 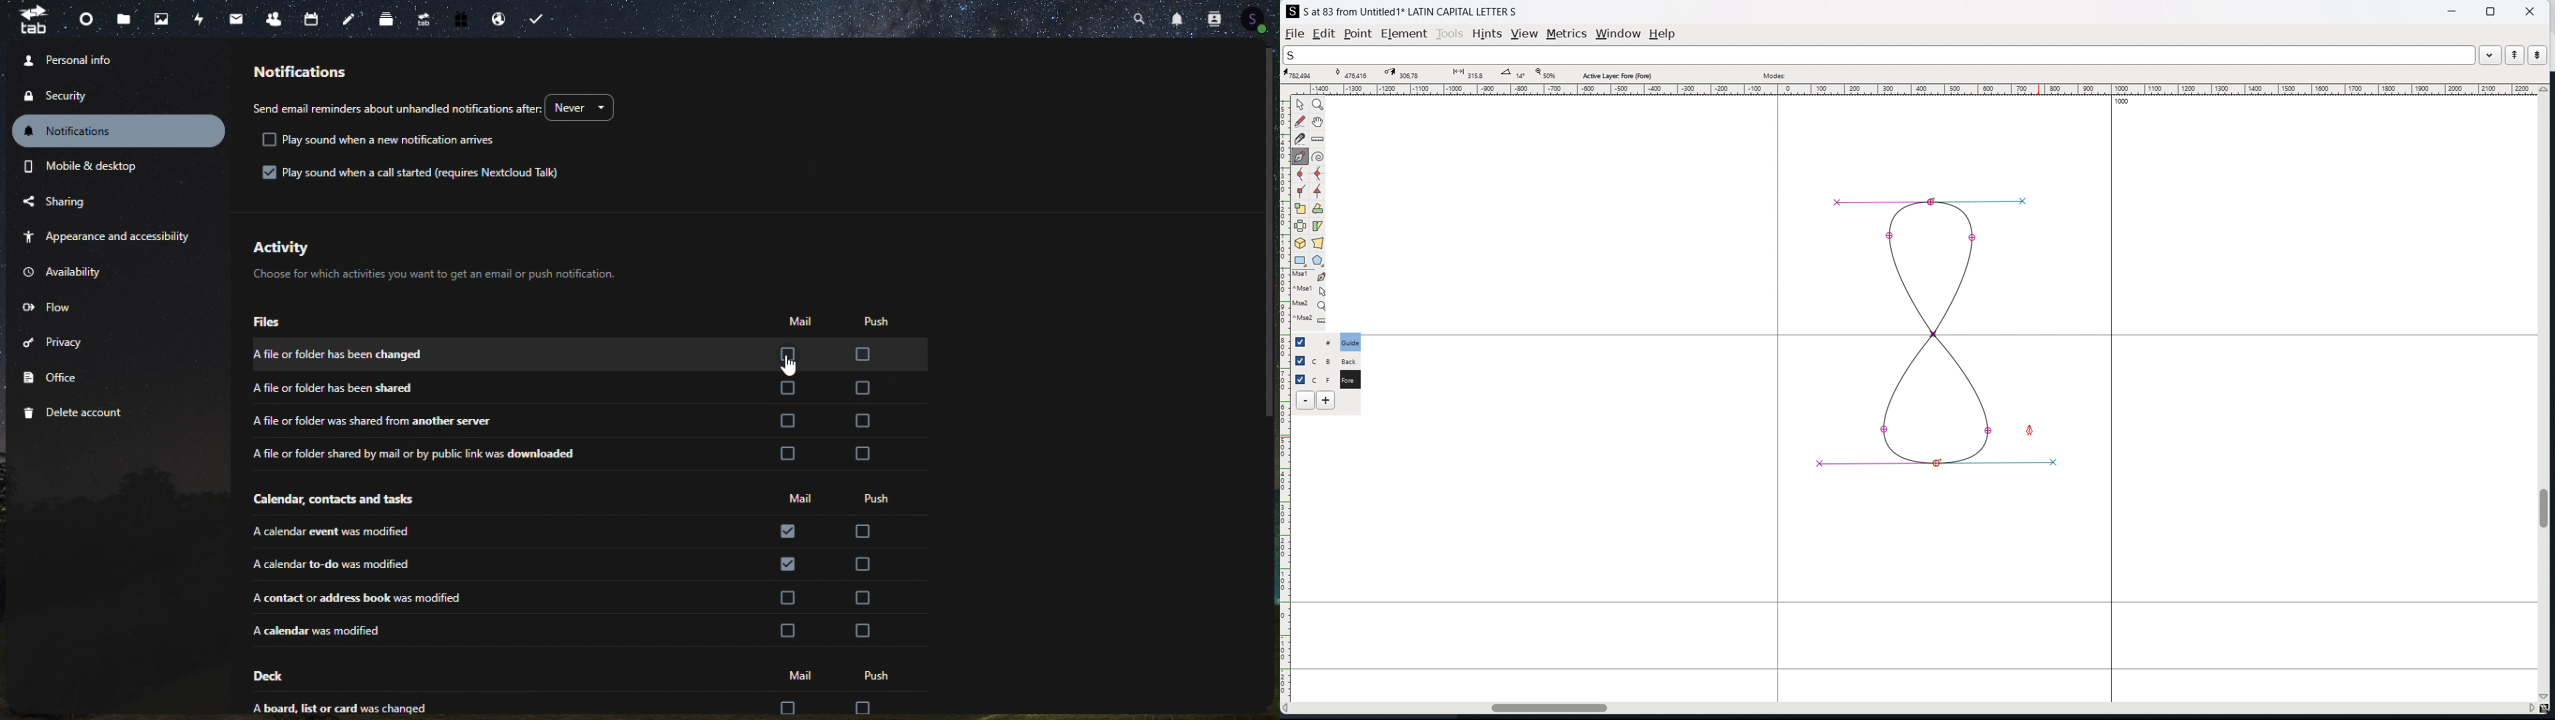 What do you see at coordinates (394, 140) in the screenshot?
I see `text` at bounding box center [394, 140].